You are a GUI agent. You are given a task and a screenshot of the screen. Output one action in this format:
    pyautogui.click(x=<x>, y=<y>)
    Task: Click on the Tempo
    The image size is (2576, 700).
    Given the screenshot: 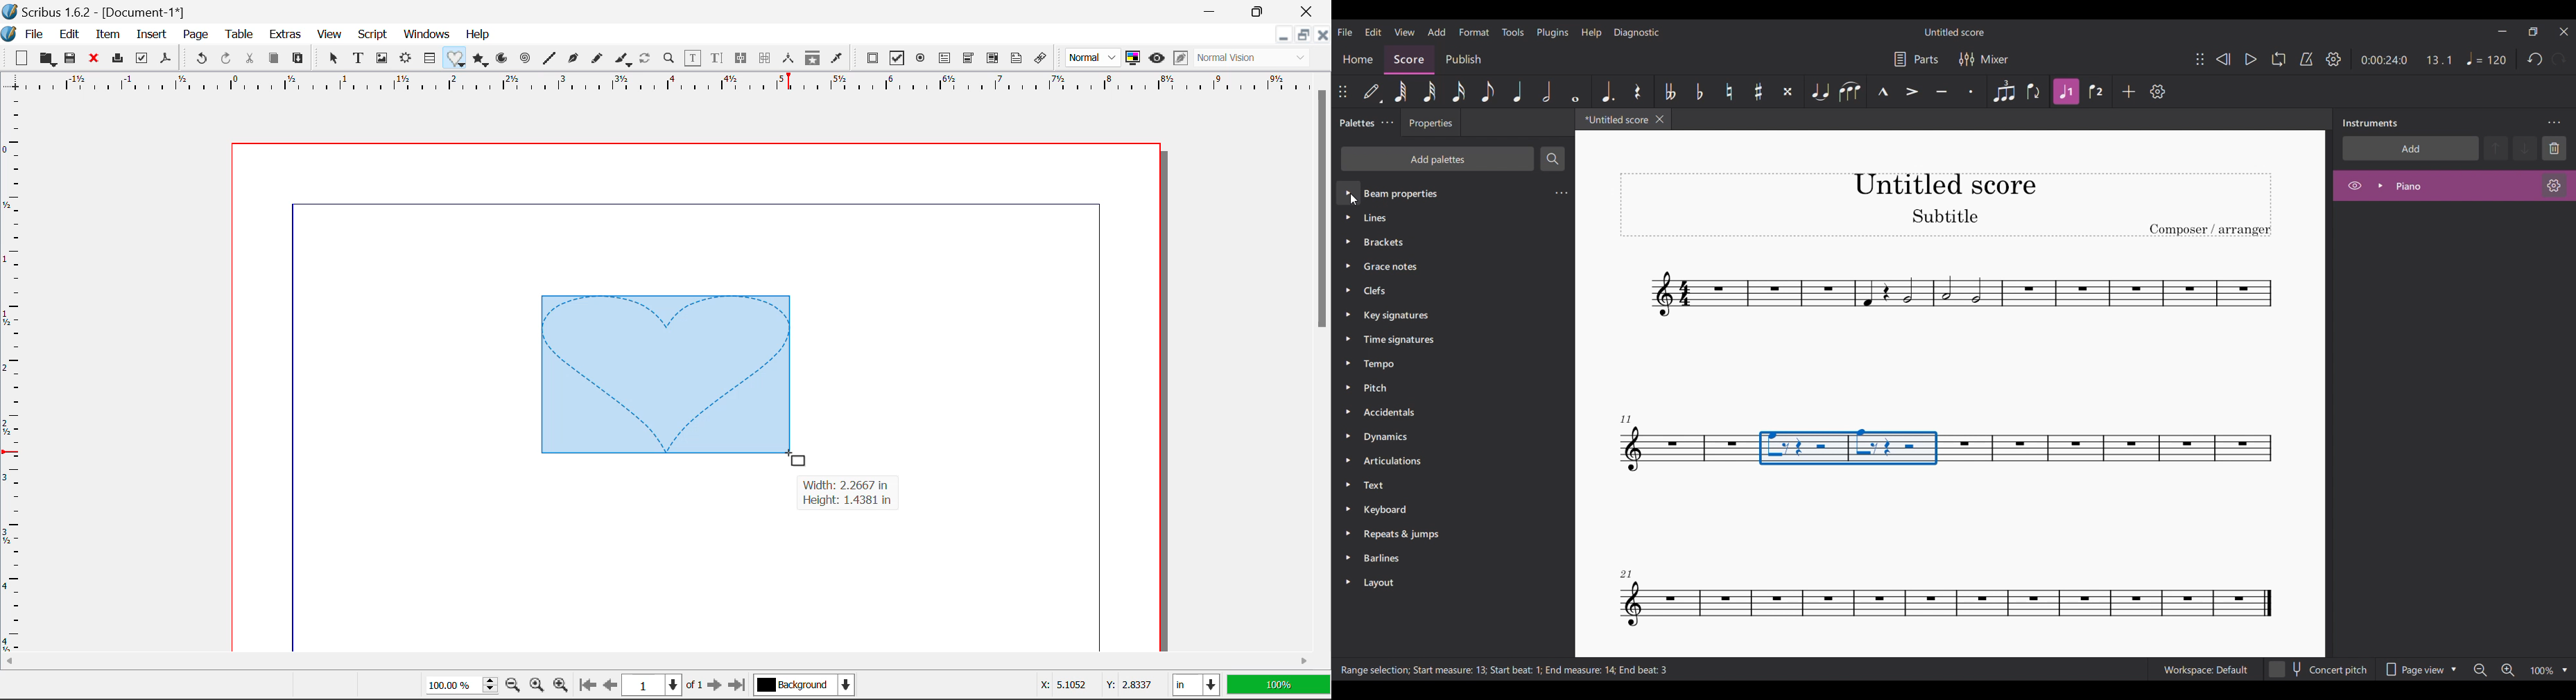 What is the action you would take?
    pyautogui.click(x=1448, y=364)
    